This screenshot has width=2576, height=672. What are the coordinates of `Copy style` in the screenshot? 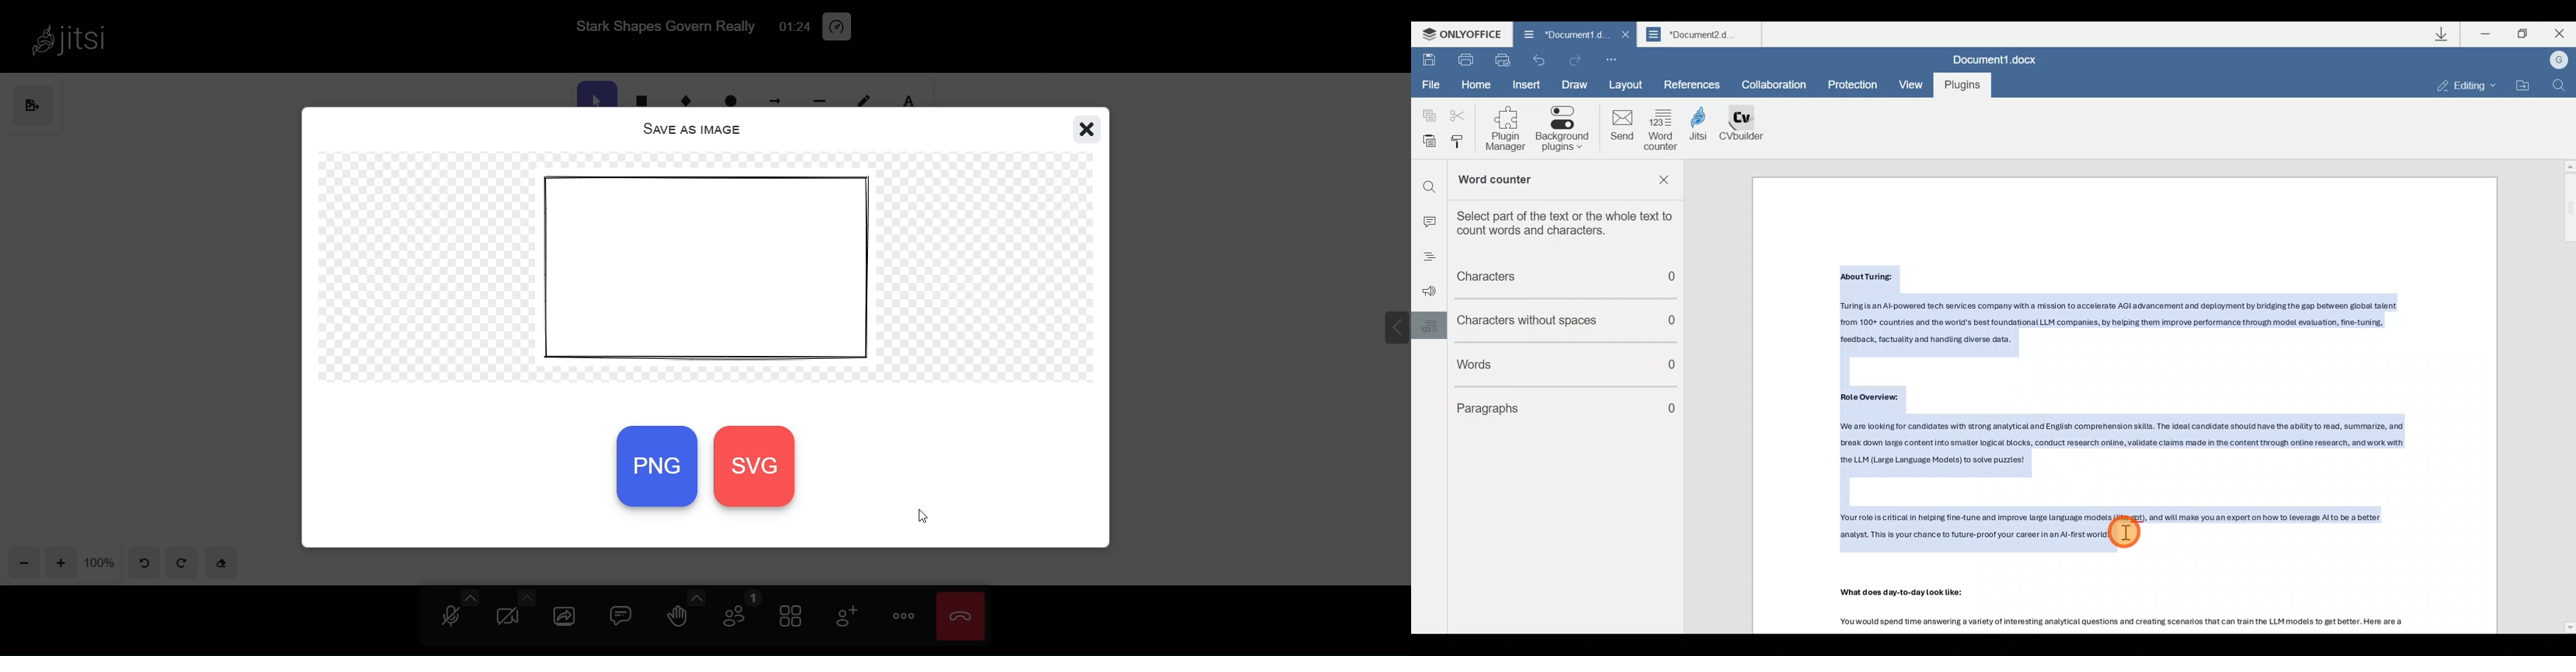 It's located at (1462, 144).